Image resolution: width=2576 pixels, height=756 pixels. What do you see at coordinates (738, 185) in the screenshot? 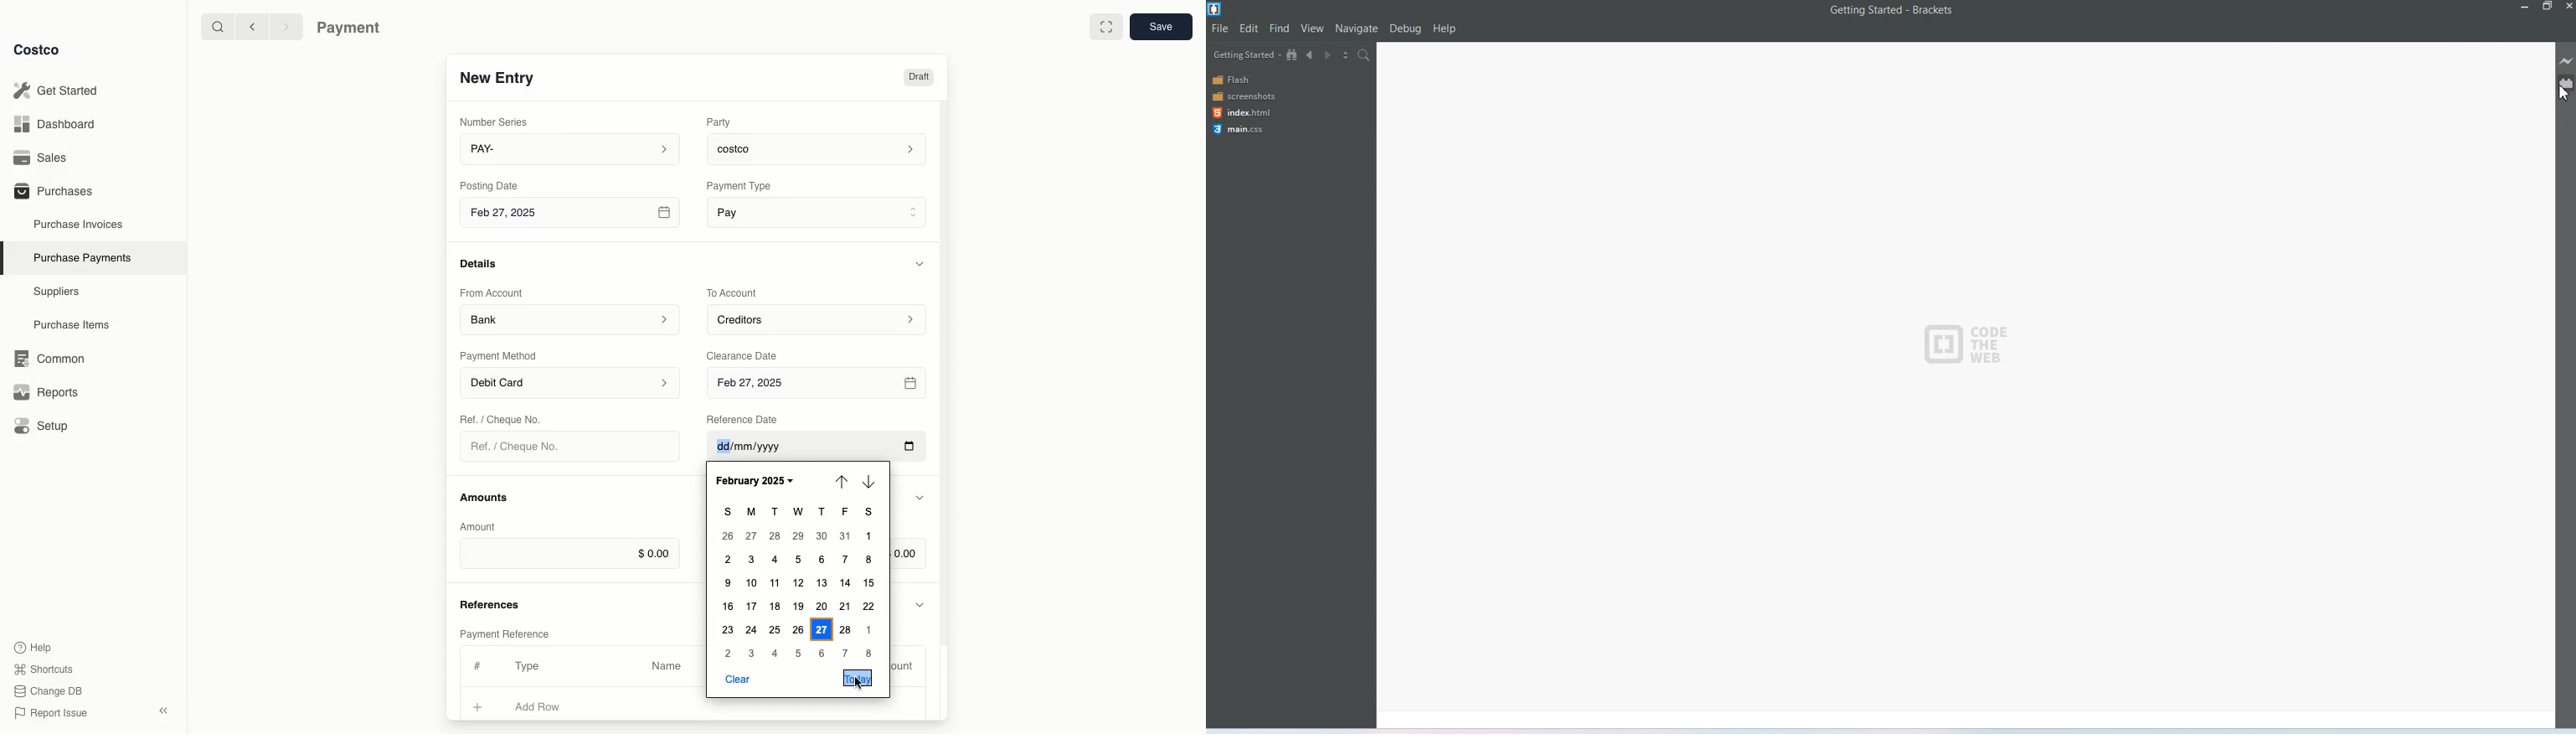
I see `‘Payment Type` at bounding box center [738, 185].